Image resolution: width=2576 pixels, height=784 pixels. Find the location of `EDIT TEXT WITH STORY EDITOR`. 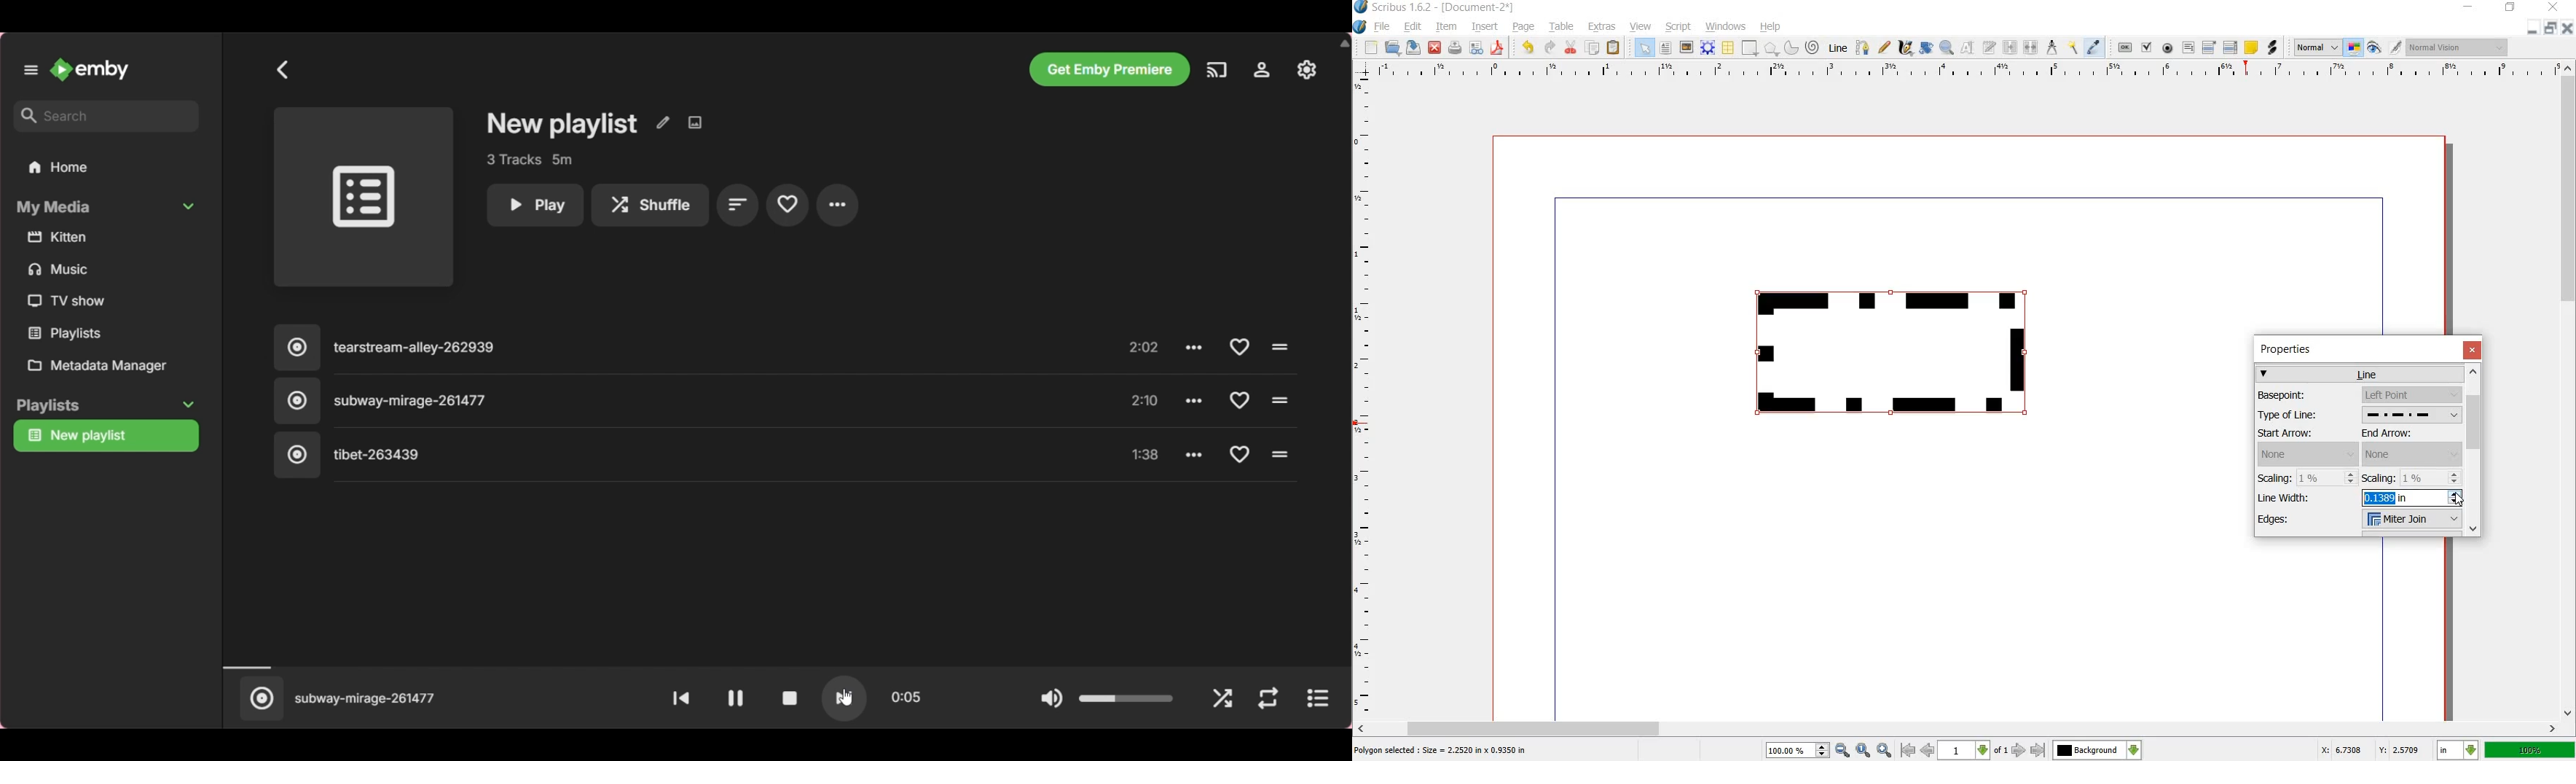

EDIT TEXT WITH STORY EDITOR is located at coordinates (1990, 48).